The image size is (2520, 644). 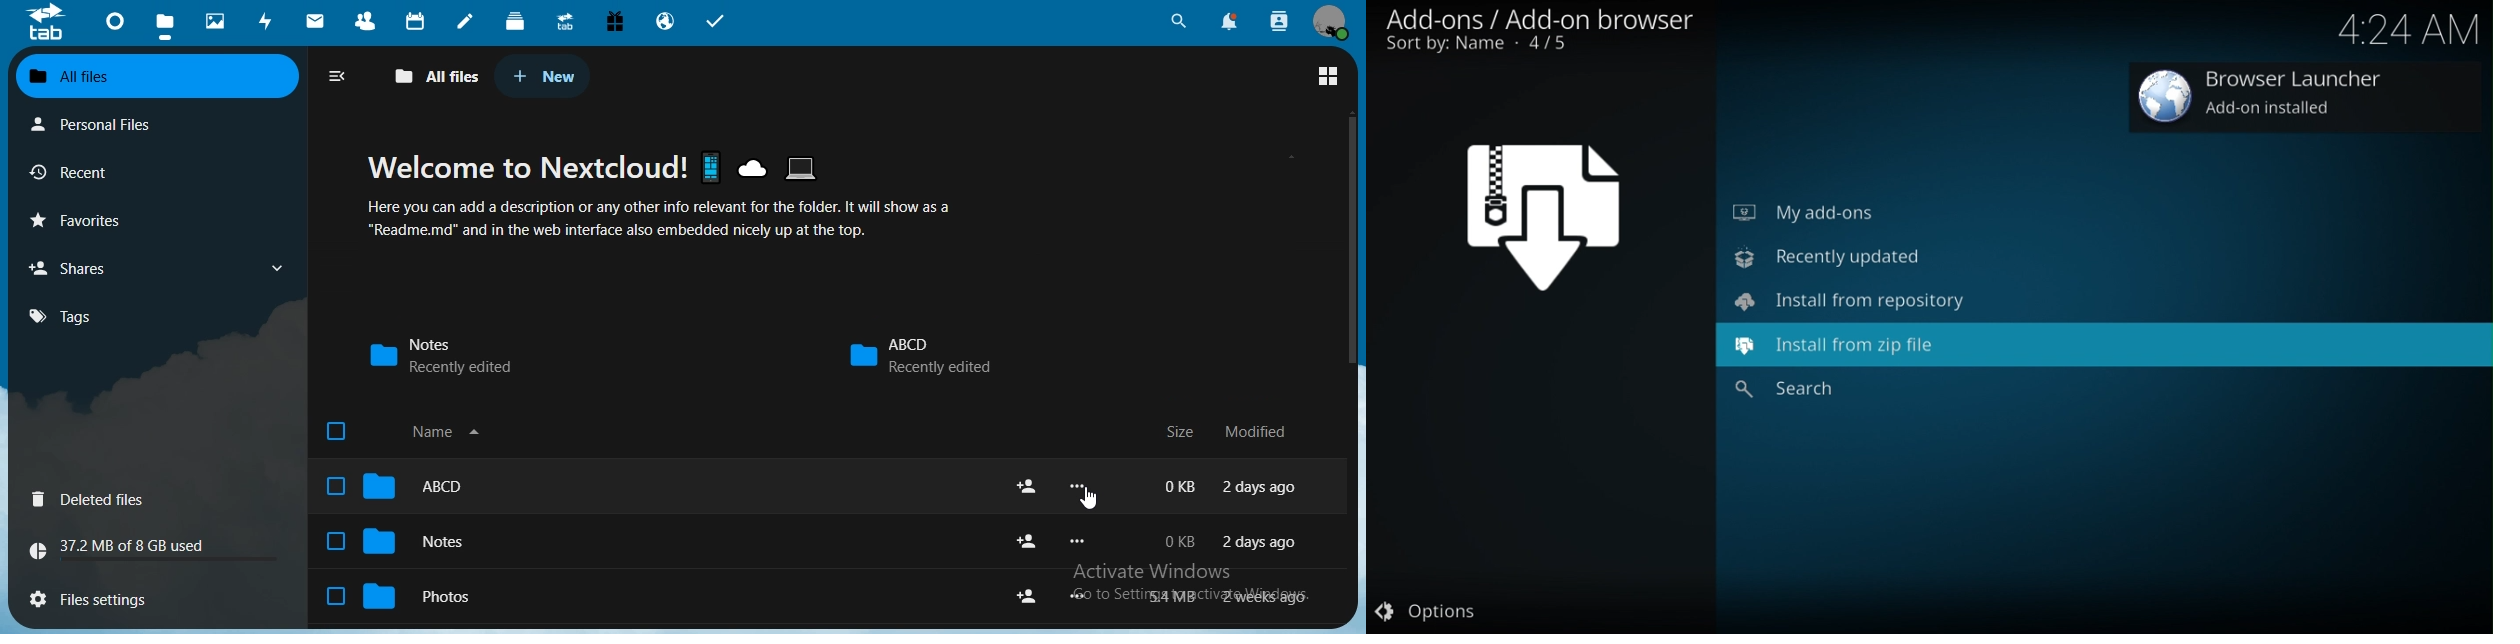 What do you see at coordinates (125, 542) in the screenshot?
I see `text` at bounding box center [125, 542].